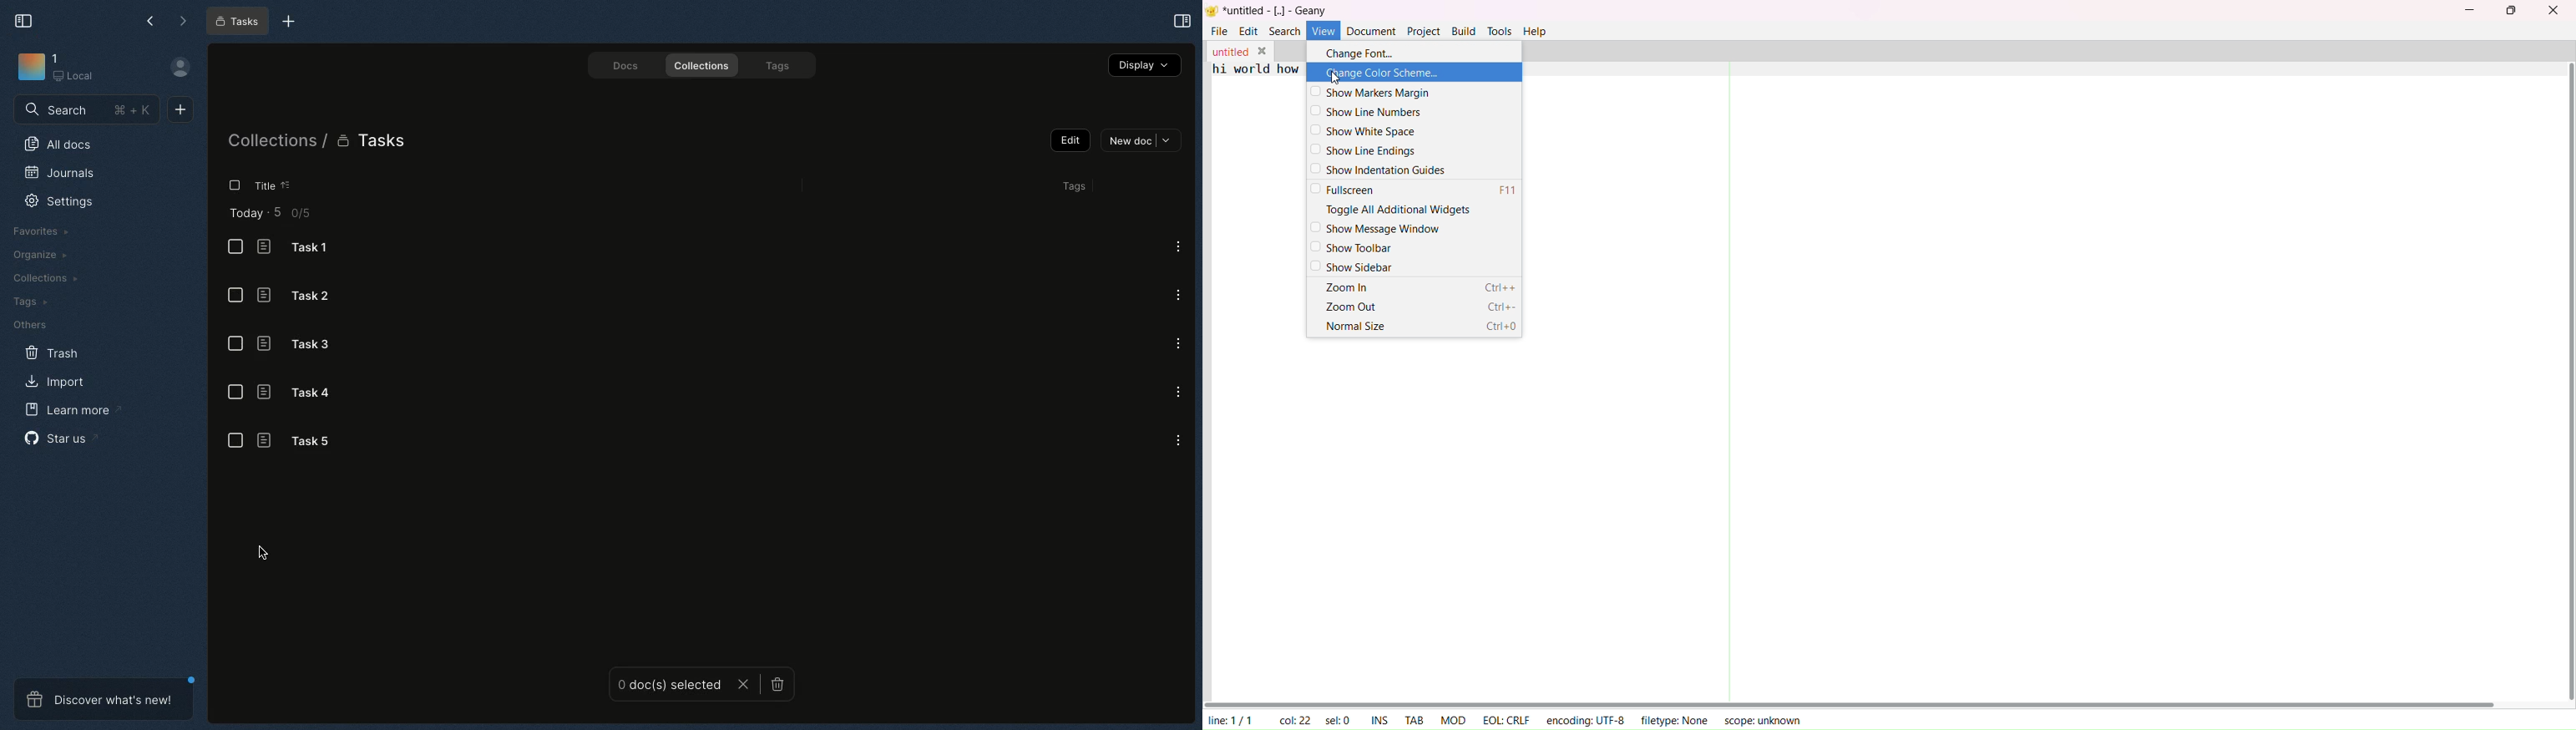 This screenshot has height=756, width=2576. What do you see at coordinates (234, 295) in the screenshot?
I see `List view` at bounding box center [234, 295].